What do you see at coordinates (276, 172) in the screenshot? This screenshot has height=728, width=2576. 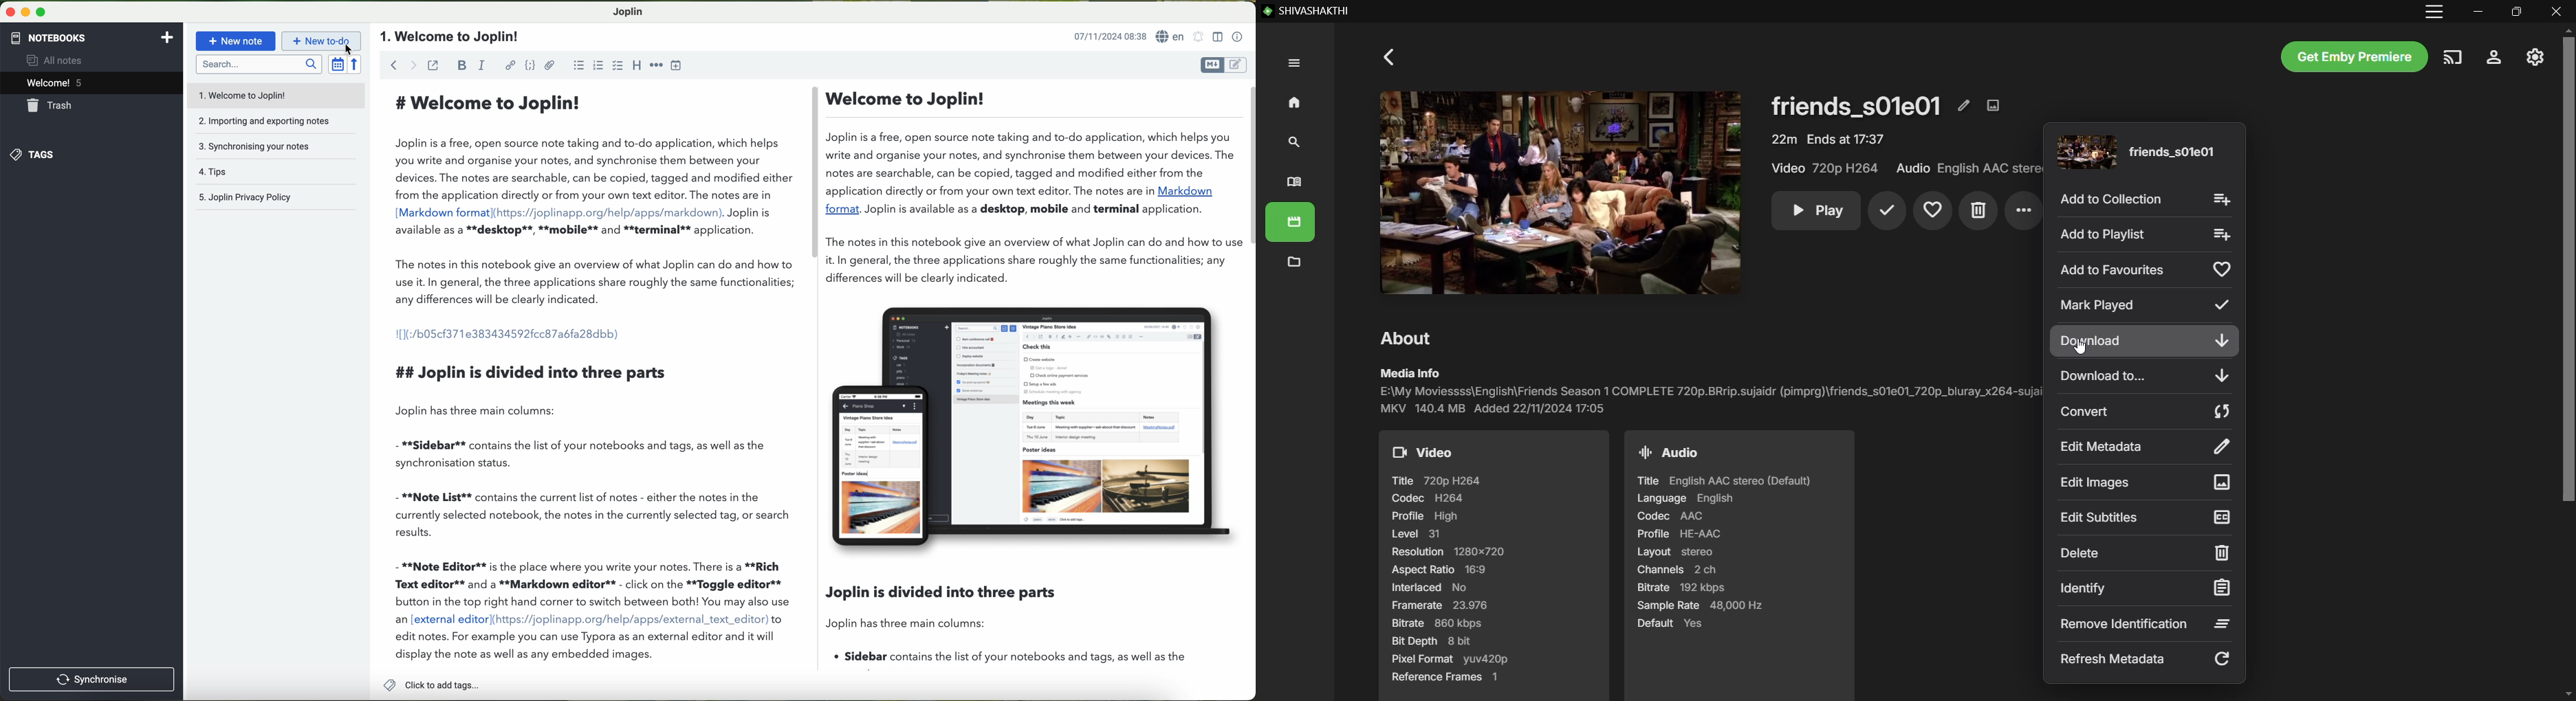 I see `tips` at bounding box center [276, 172].